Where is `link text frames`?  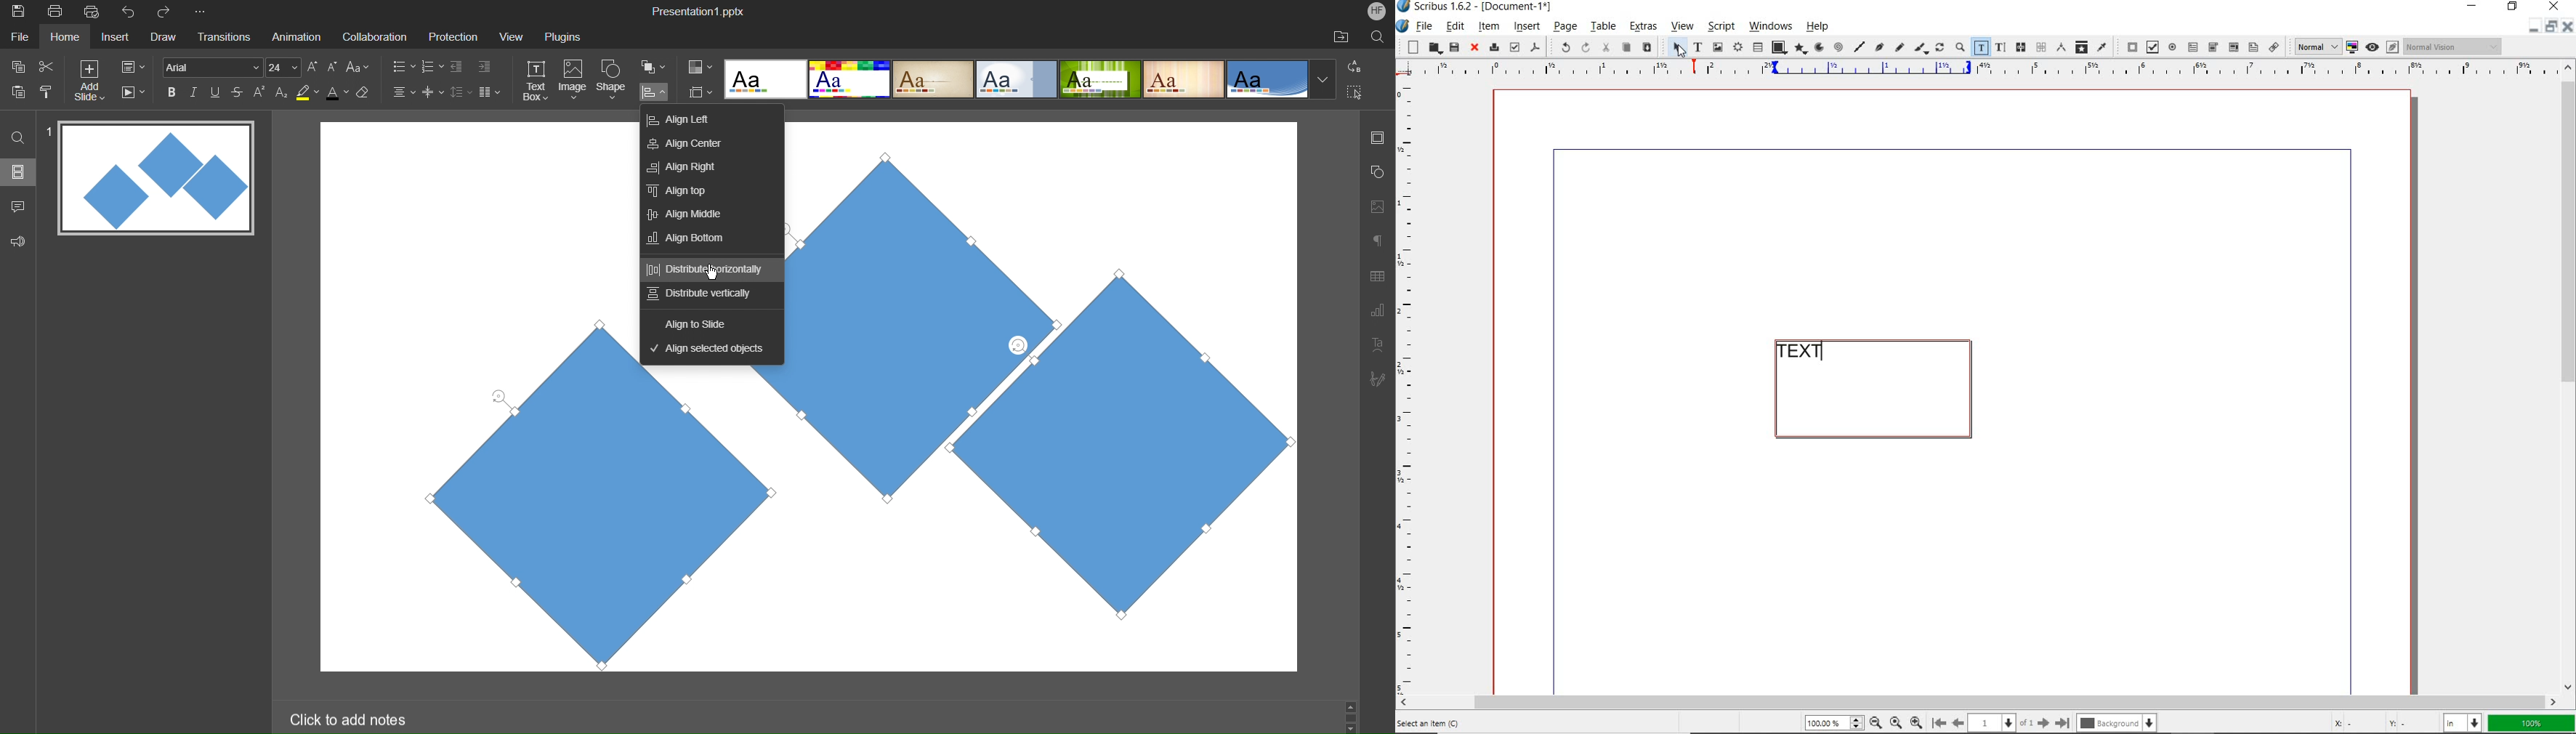
link text frames is located at coordinates (2022, 47).